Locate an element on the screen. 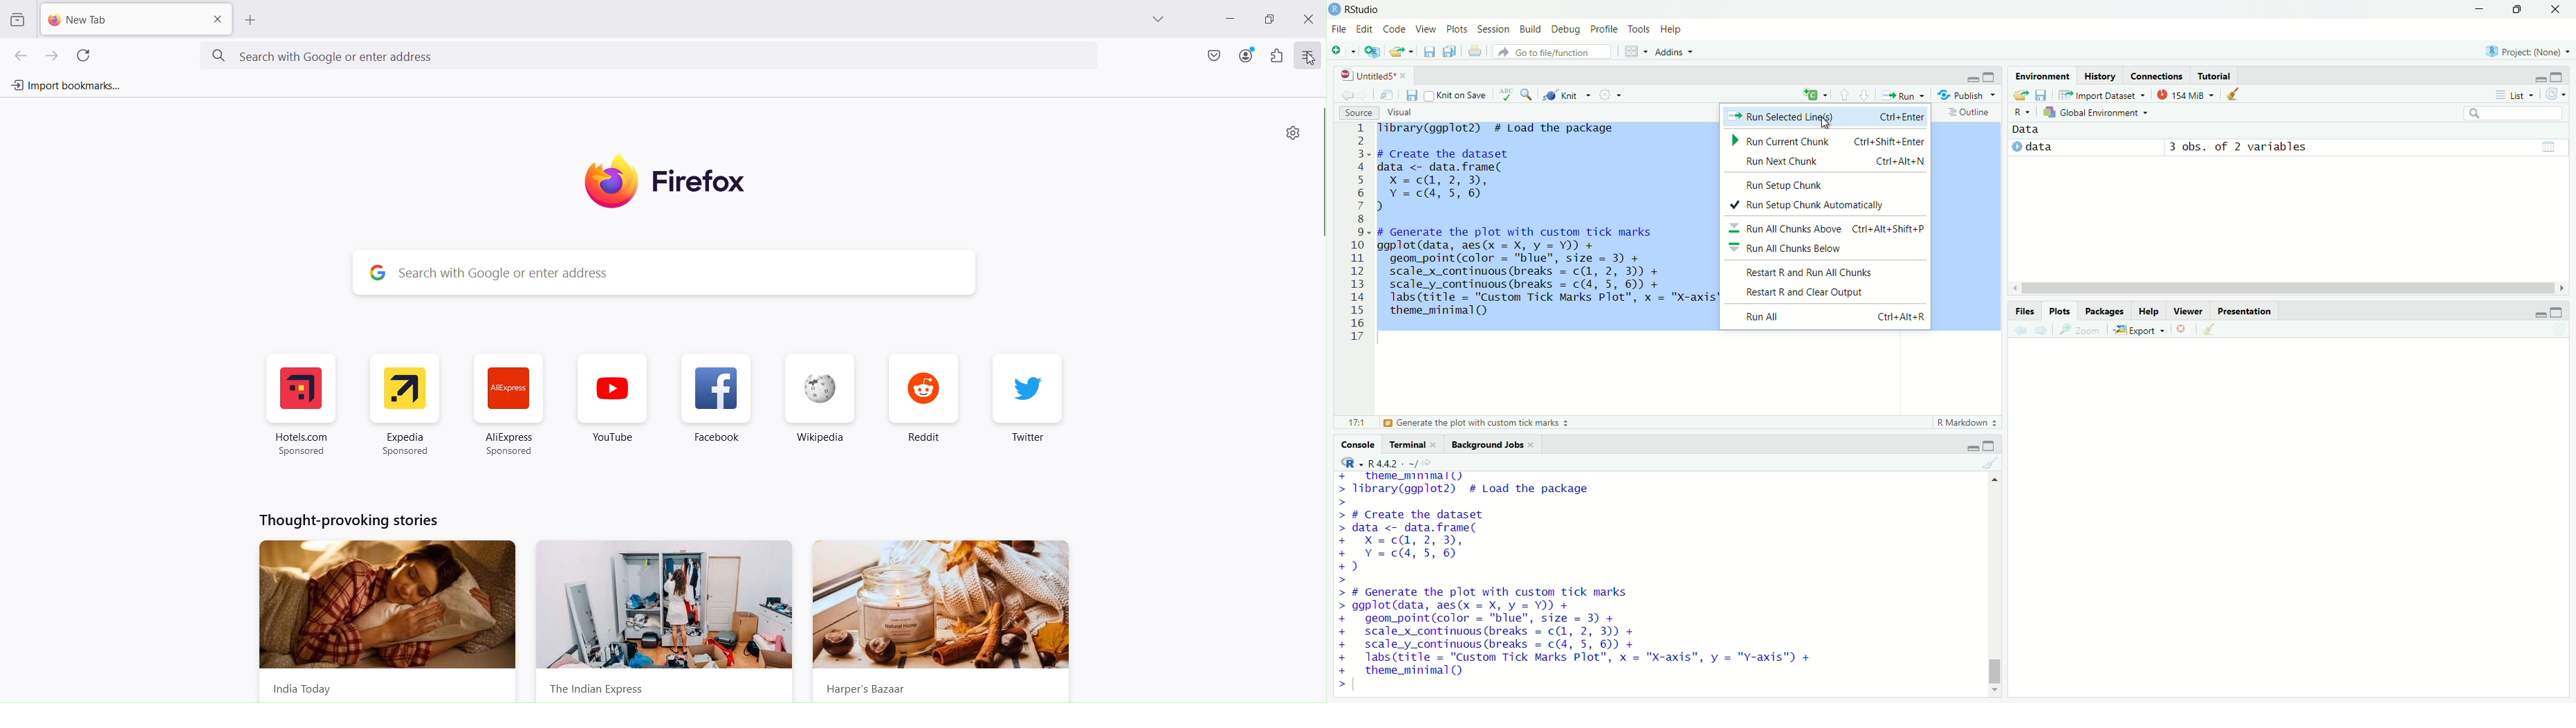  load workspace is located at coordinates (2020, 95).